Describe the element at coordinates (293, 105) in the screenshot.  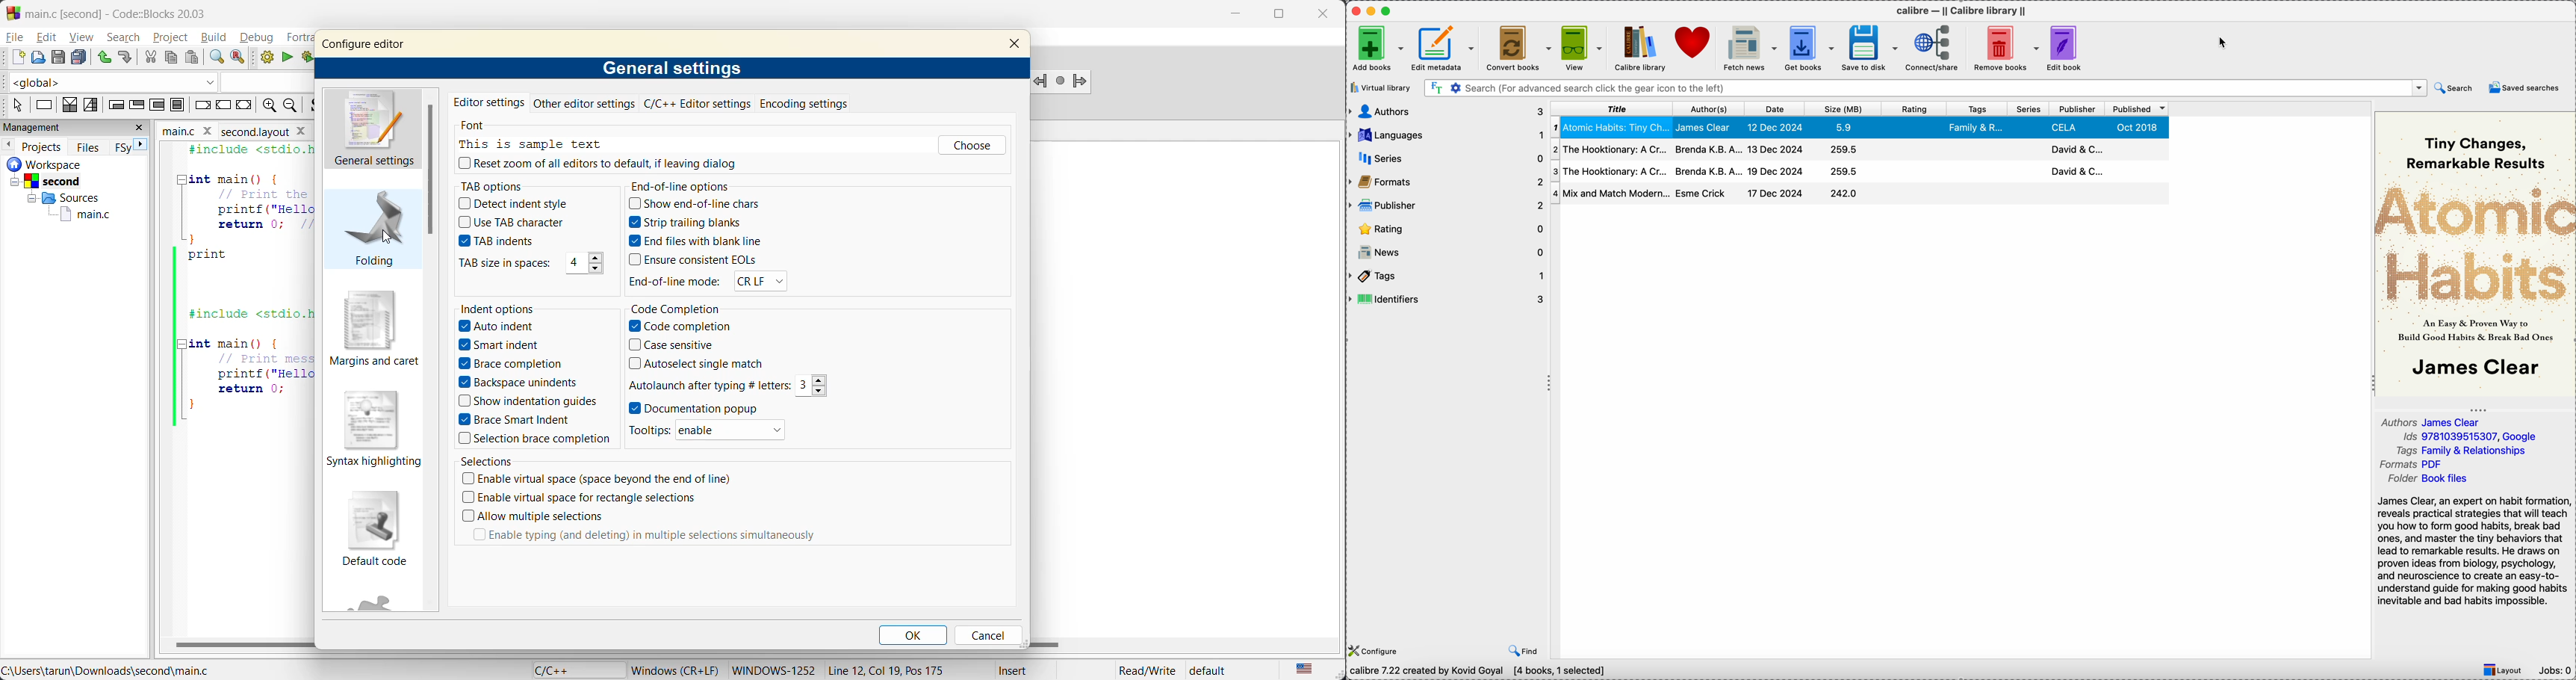
I see `zoom out` at that location.